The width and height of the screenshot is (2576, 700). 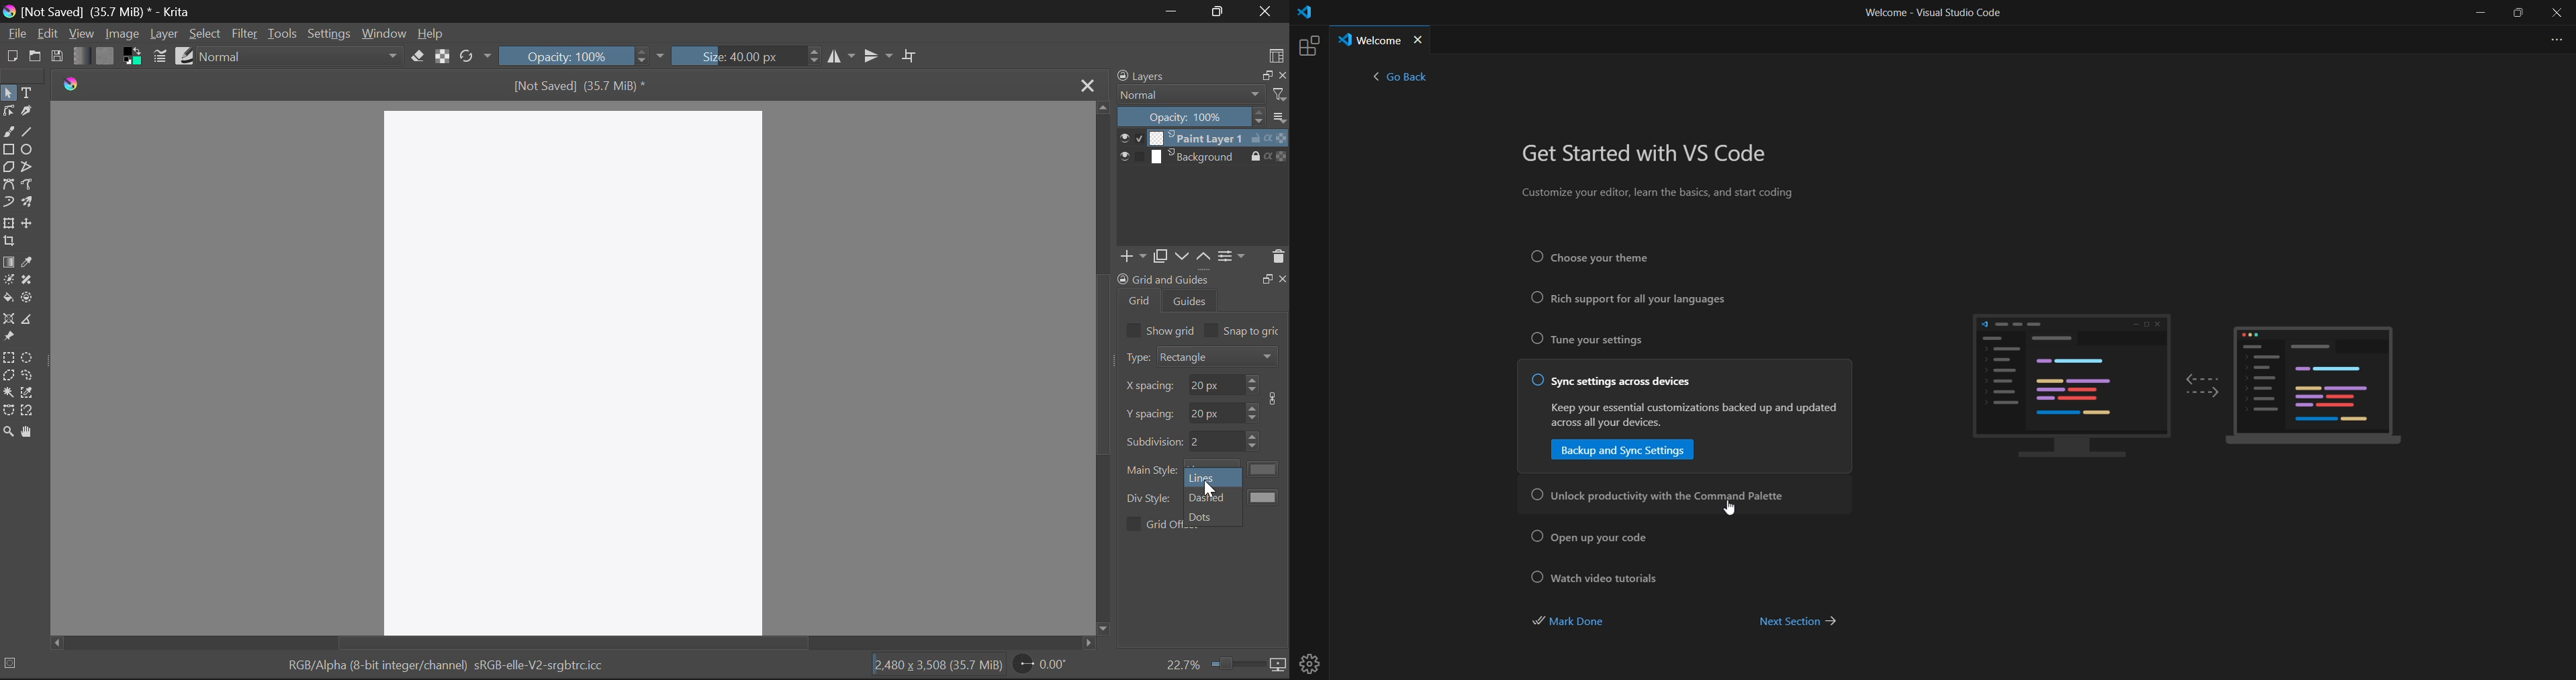 What do you see at coordinates (11, 56) in the screenshot?
I see `New` at bounding box center [11, 56].